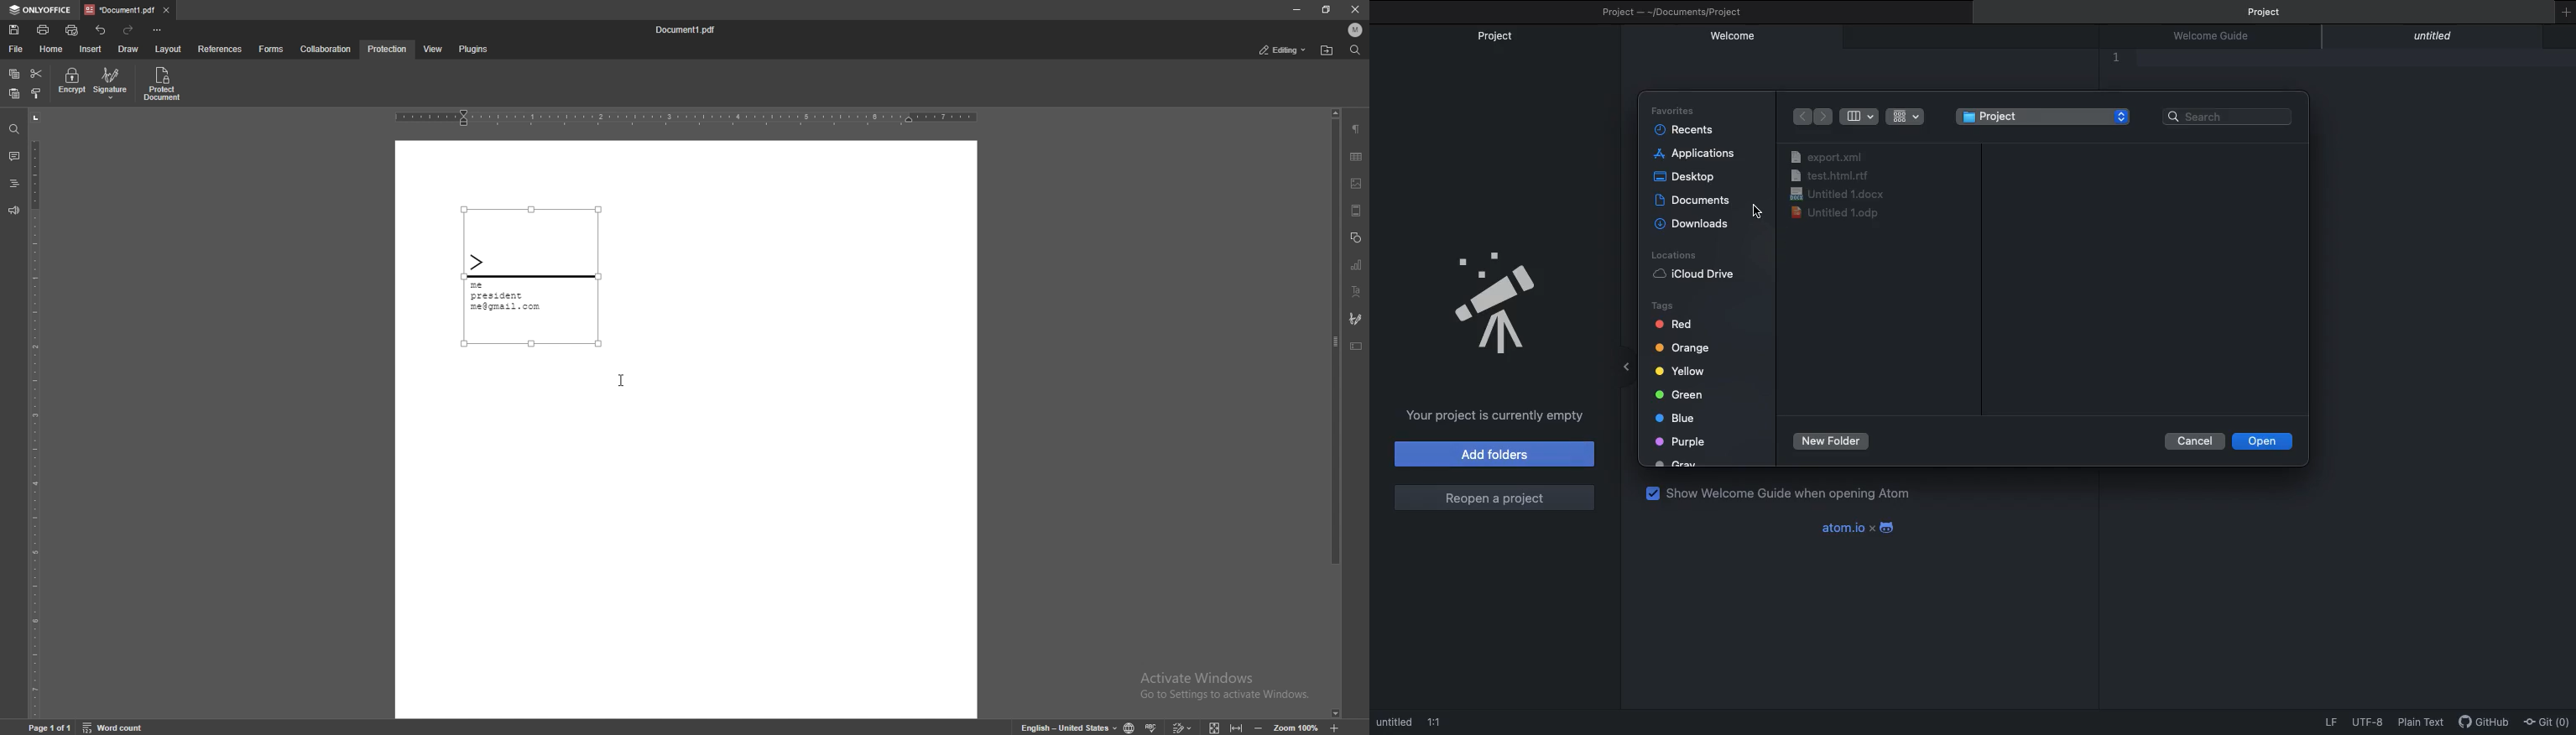 The image size is (2576, 756). What do you see at coordinates (1180, 726) in the screenshot?
I see `track changes` at bounding box center [1180, 726].